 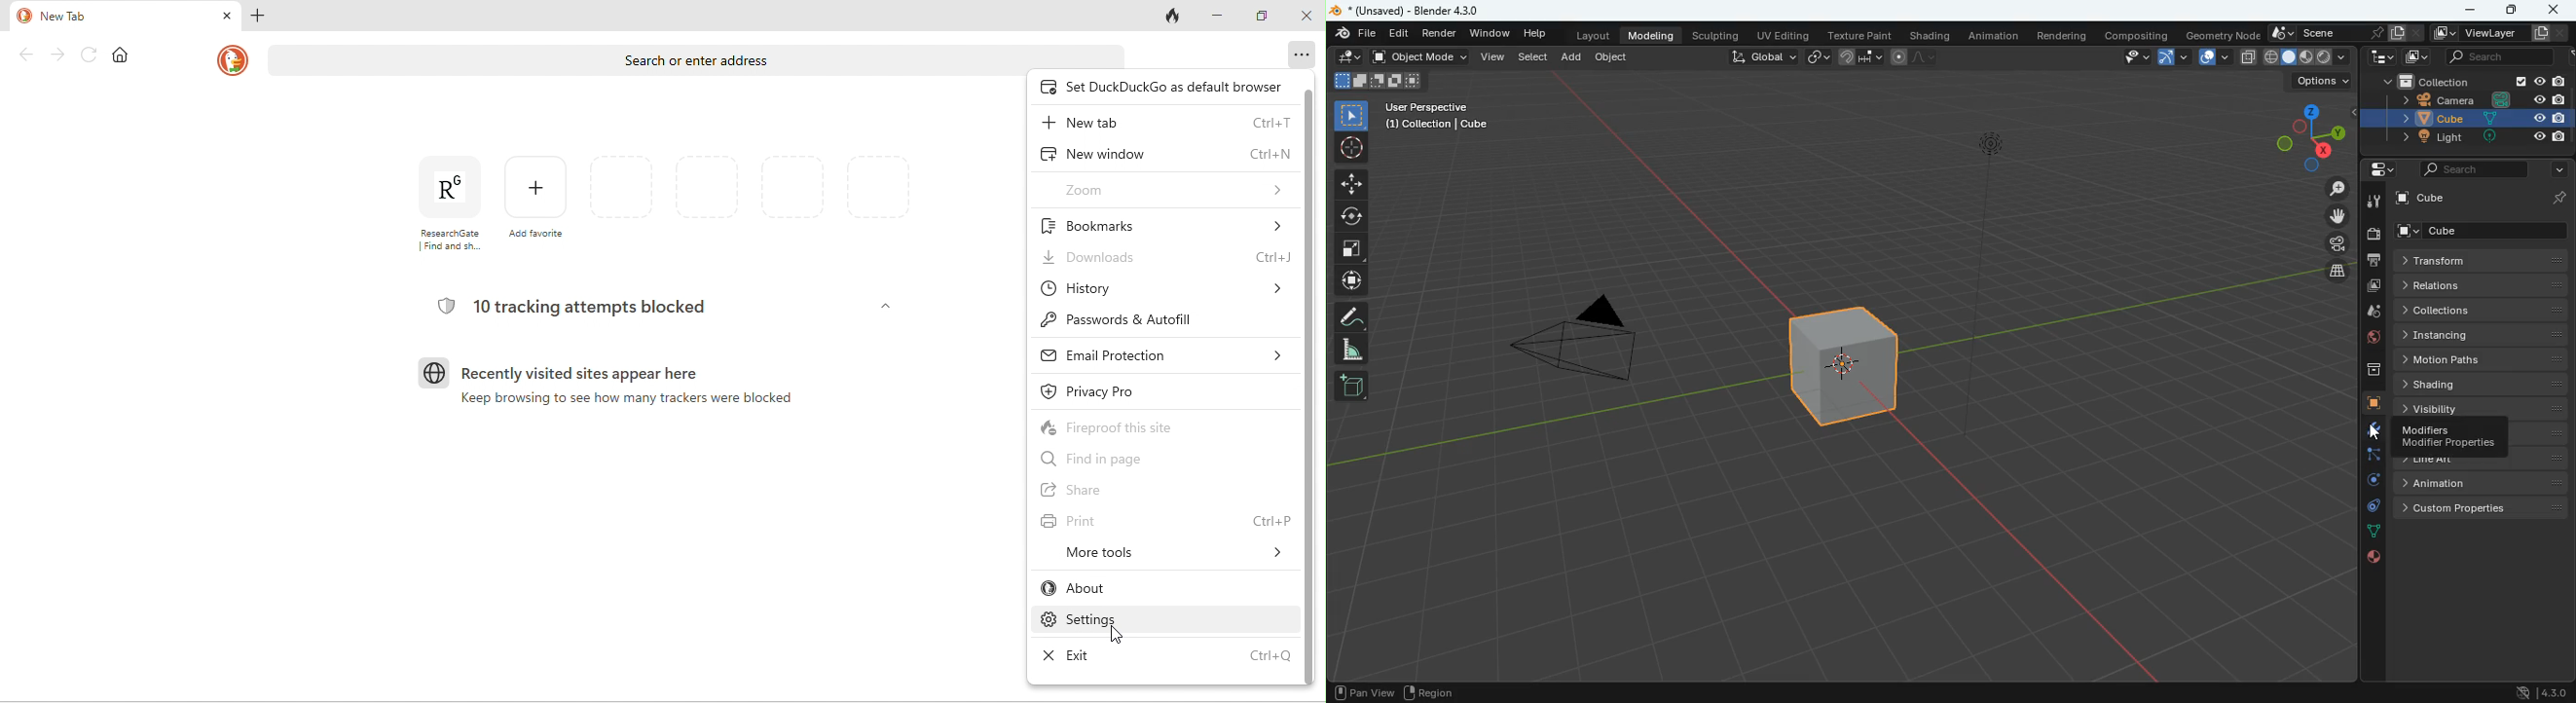 What do you see at coordinates (2559, 81) in the screenshot?
I see `` at bounding box center [2559, 81].